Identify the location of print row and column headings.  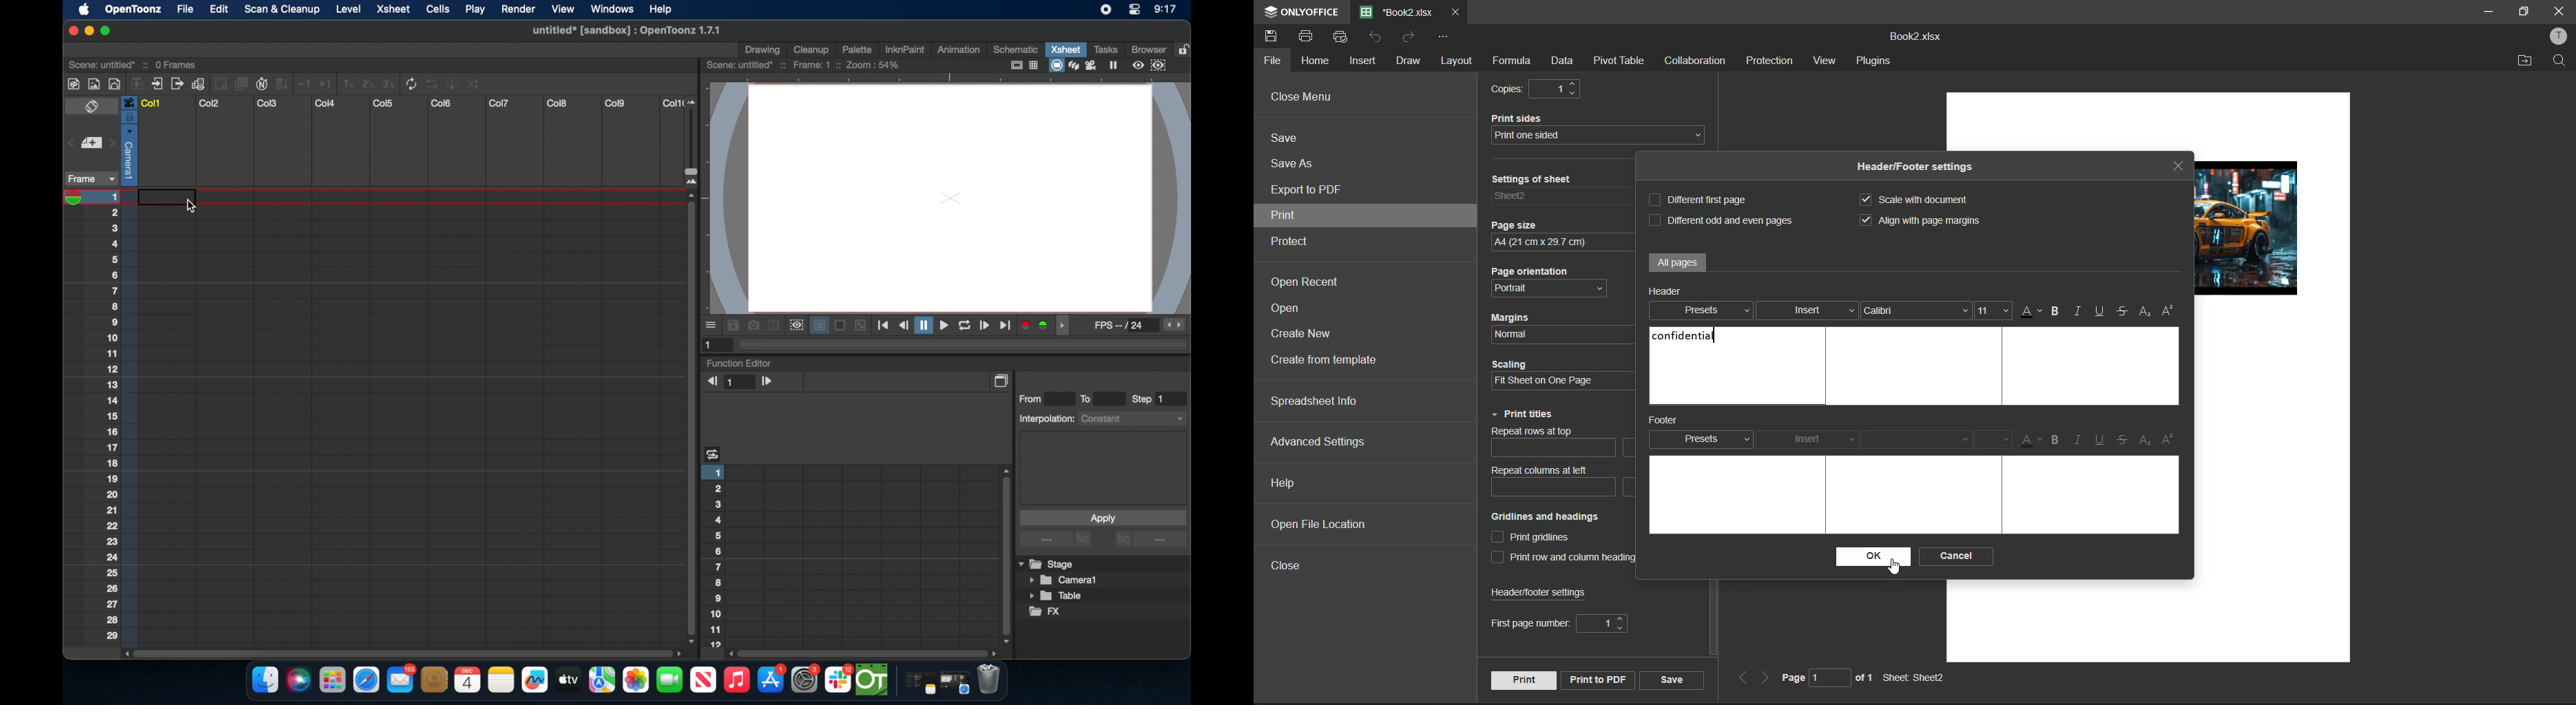
(1572, 558).